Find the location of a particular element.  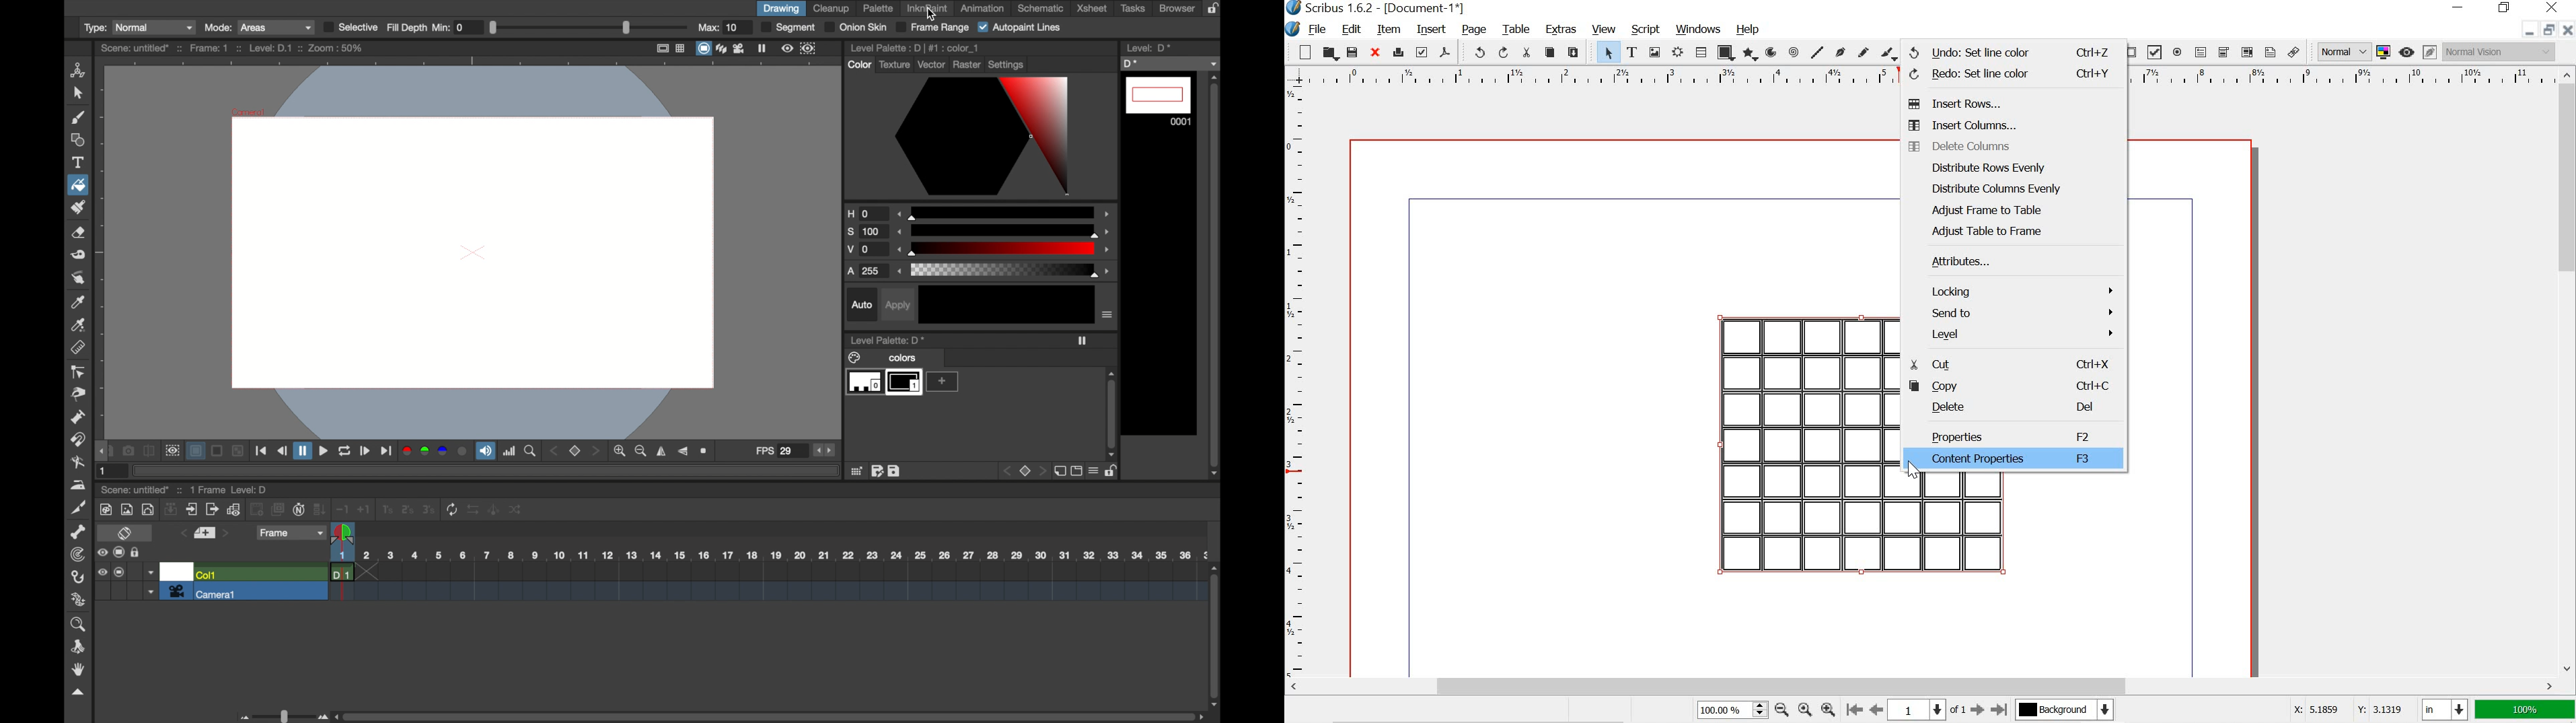

paint is located at coordinates (105, 509).